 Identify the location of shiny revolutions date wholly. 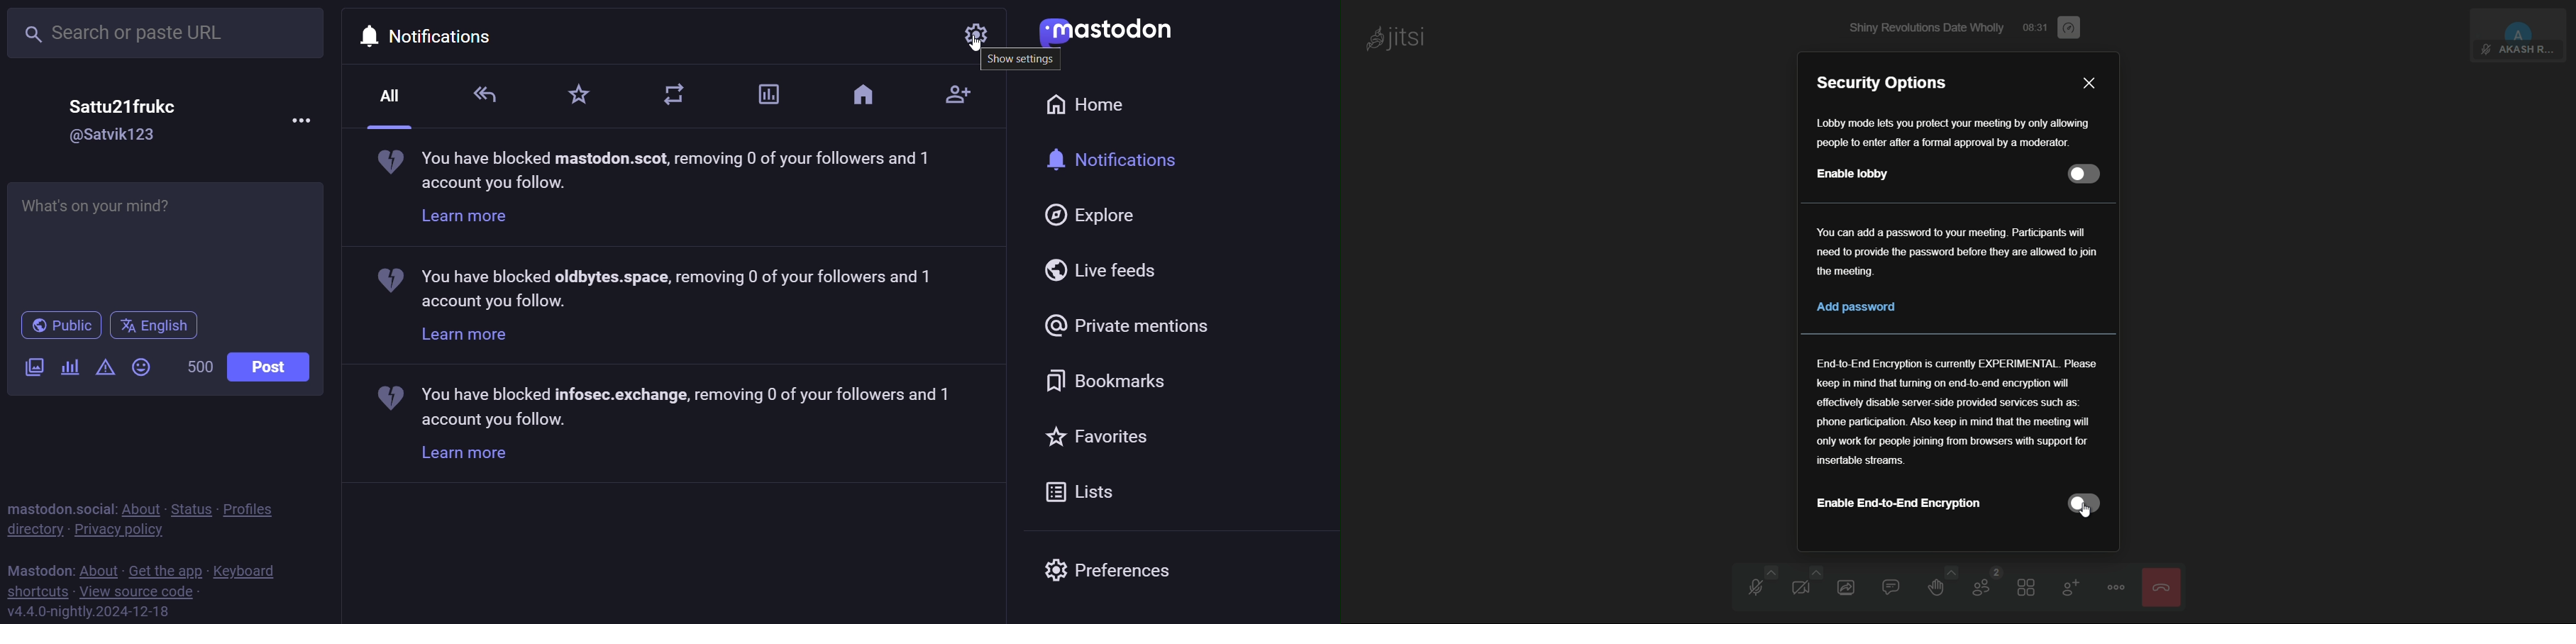
(1930, 29).